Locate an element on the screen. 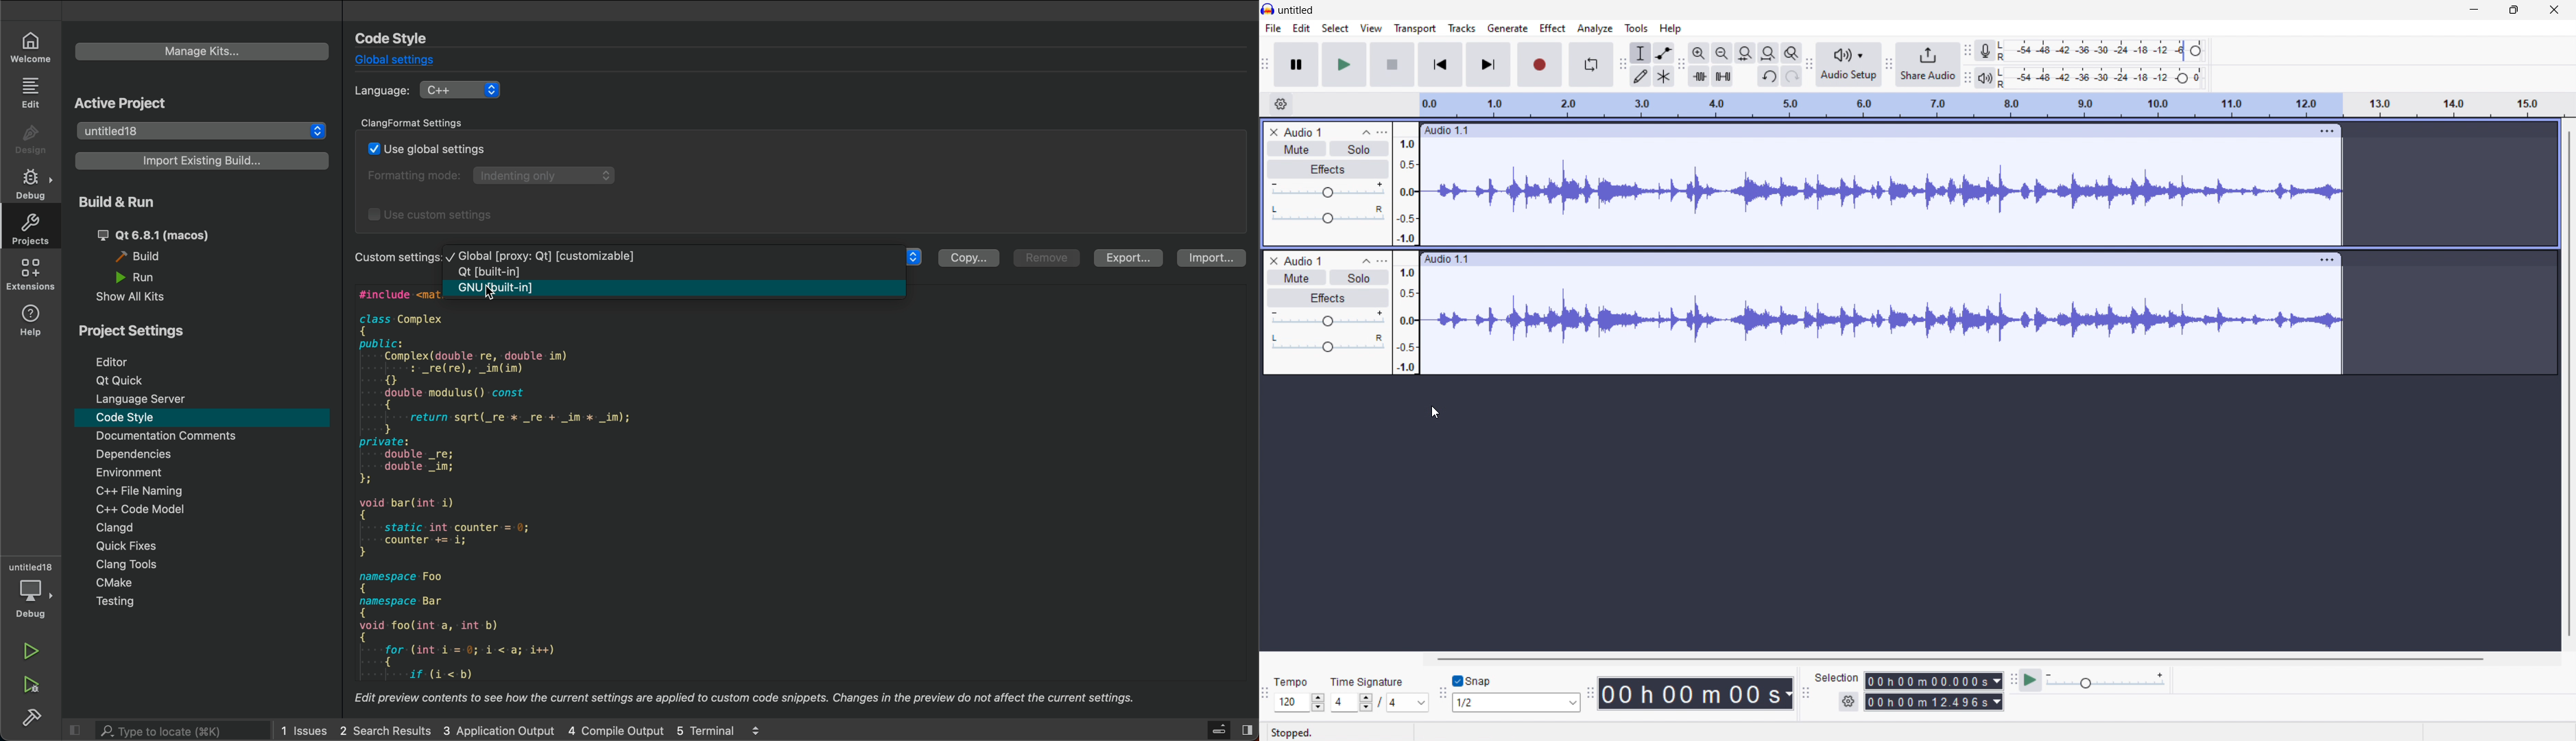 The height and width of the screenshot is (756, 2576). play at speed  is located at coordinates (2030, 679).